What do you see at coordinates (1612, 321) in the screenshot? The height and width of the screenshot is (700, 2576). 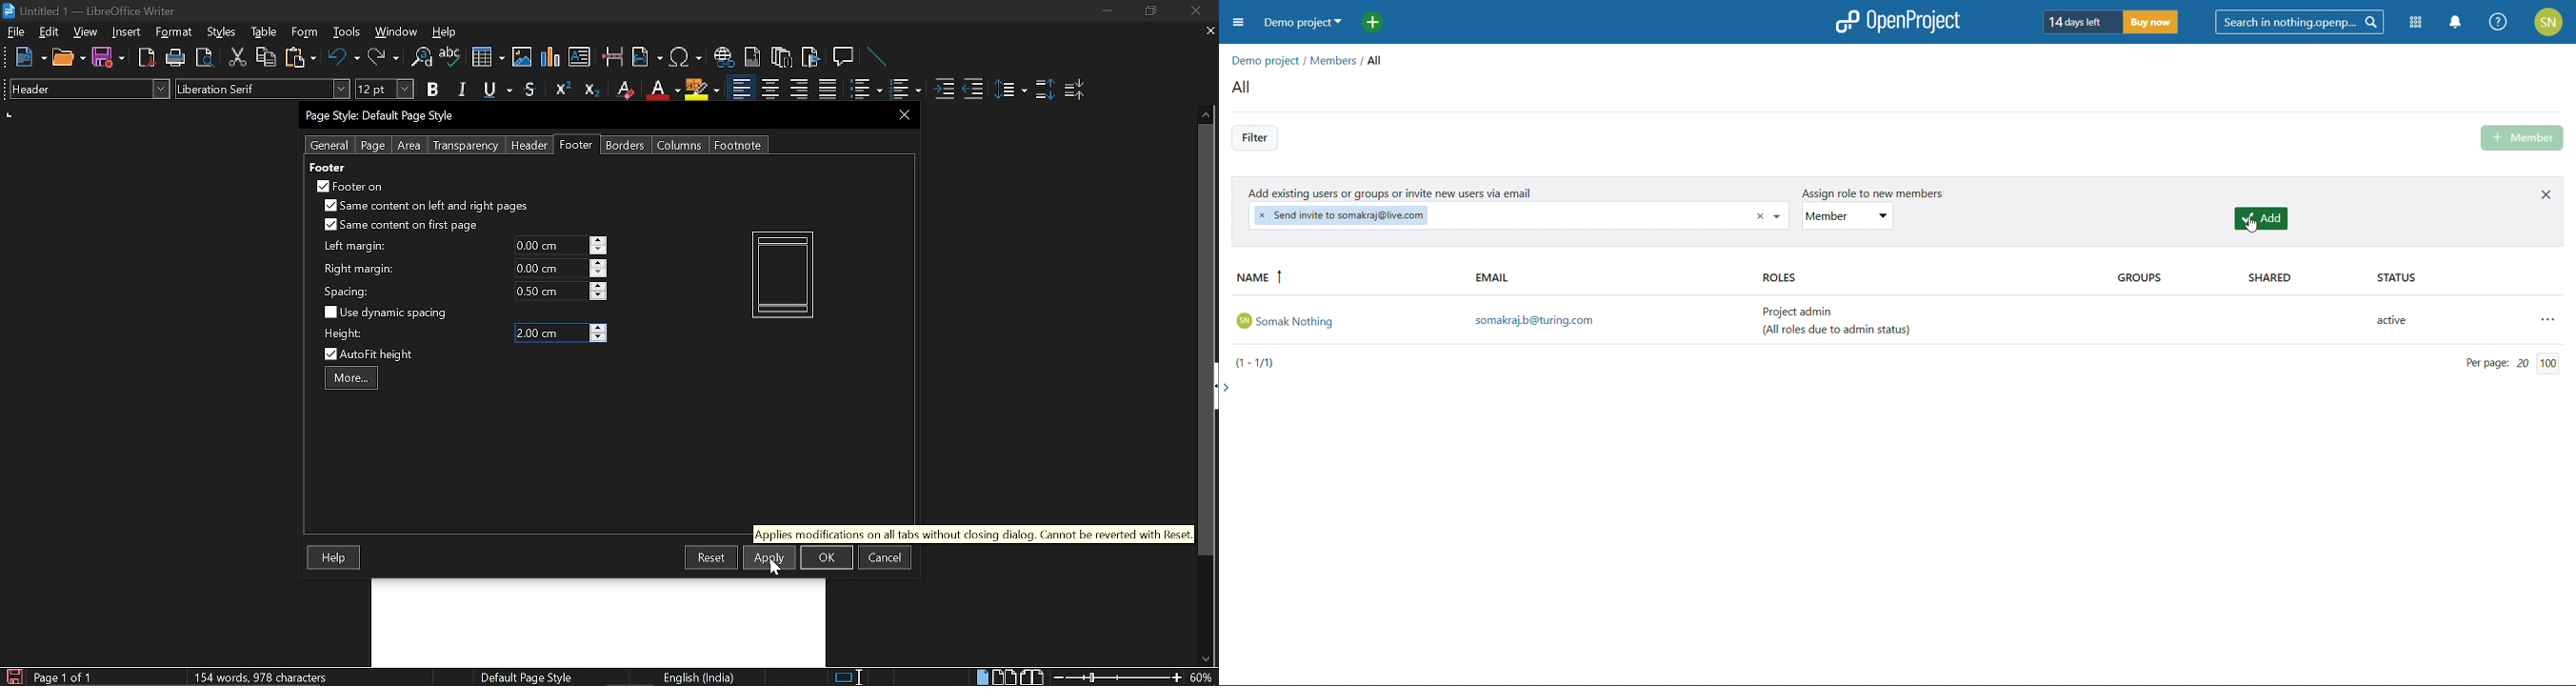 I see `somakraj.b@turing.com` at bounding box center [1612, 321].